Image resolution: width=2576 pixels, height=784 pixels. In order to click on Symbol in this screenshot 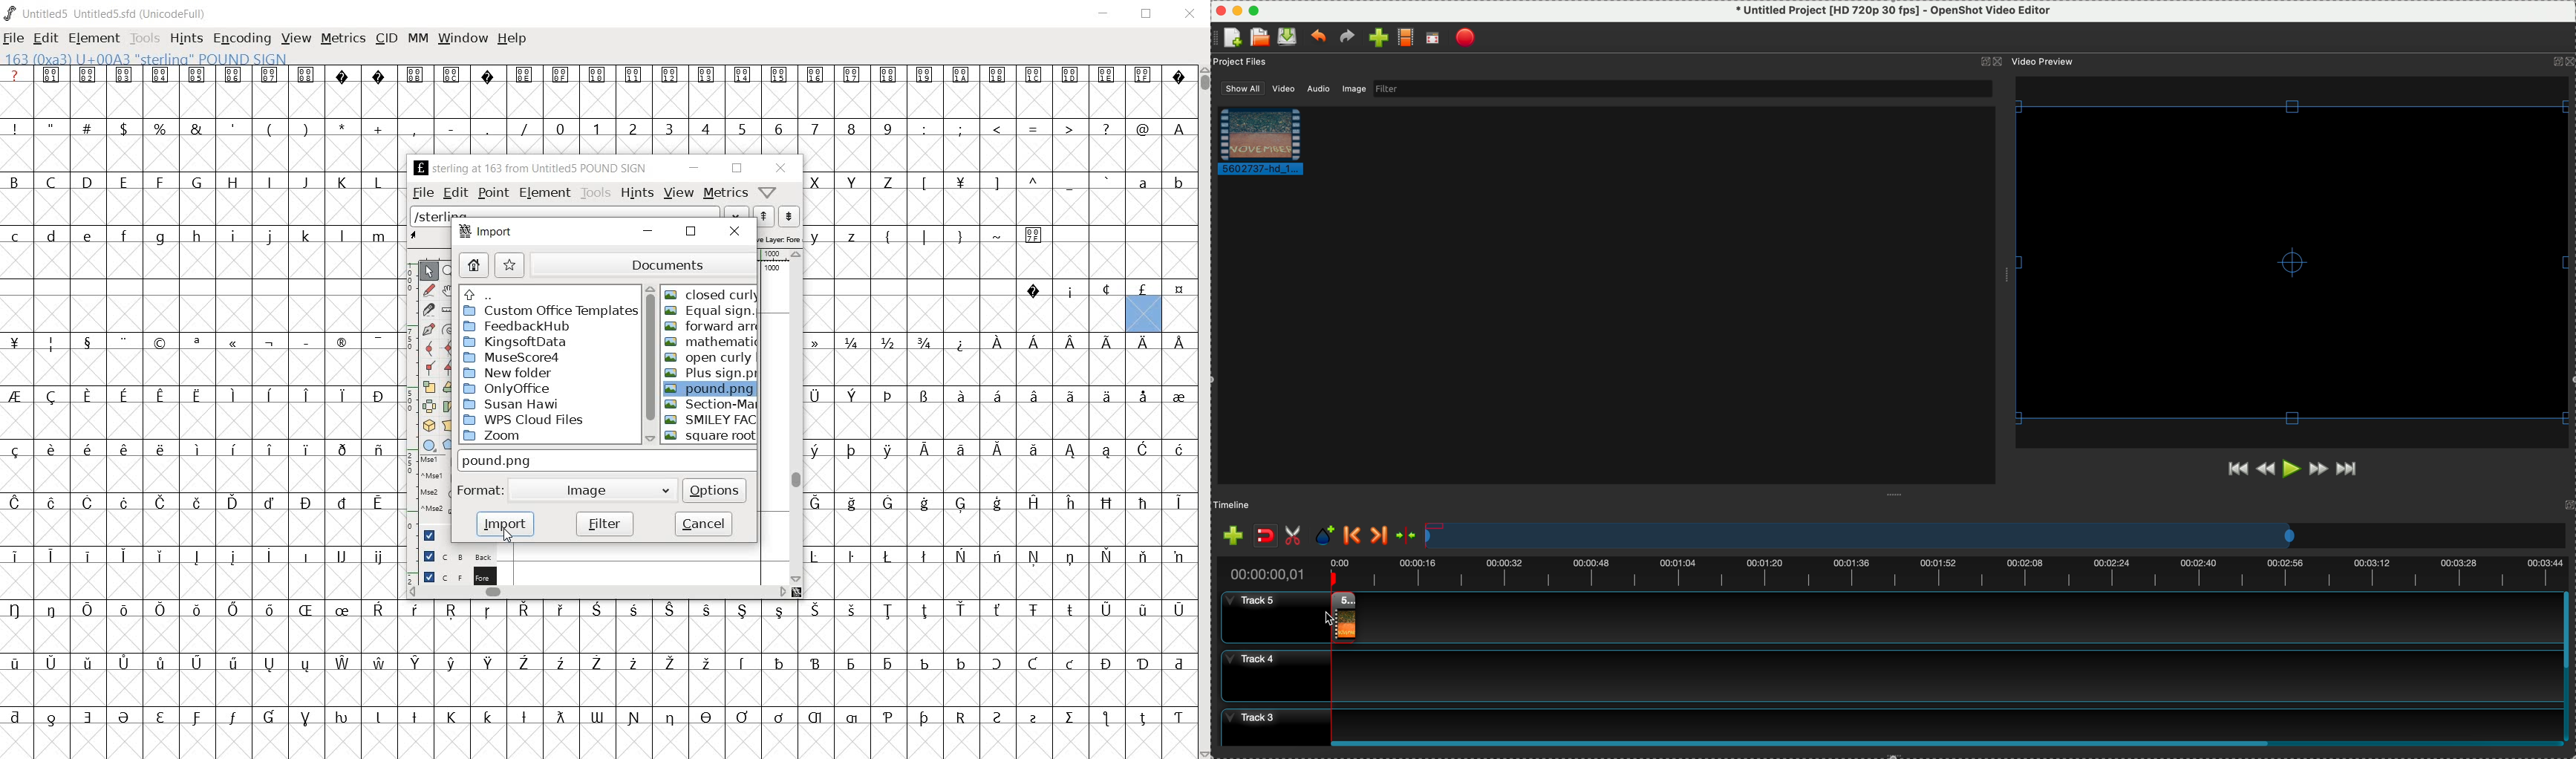, I will do `click(52, 397)`.